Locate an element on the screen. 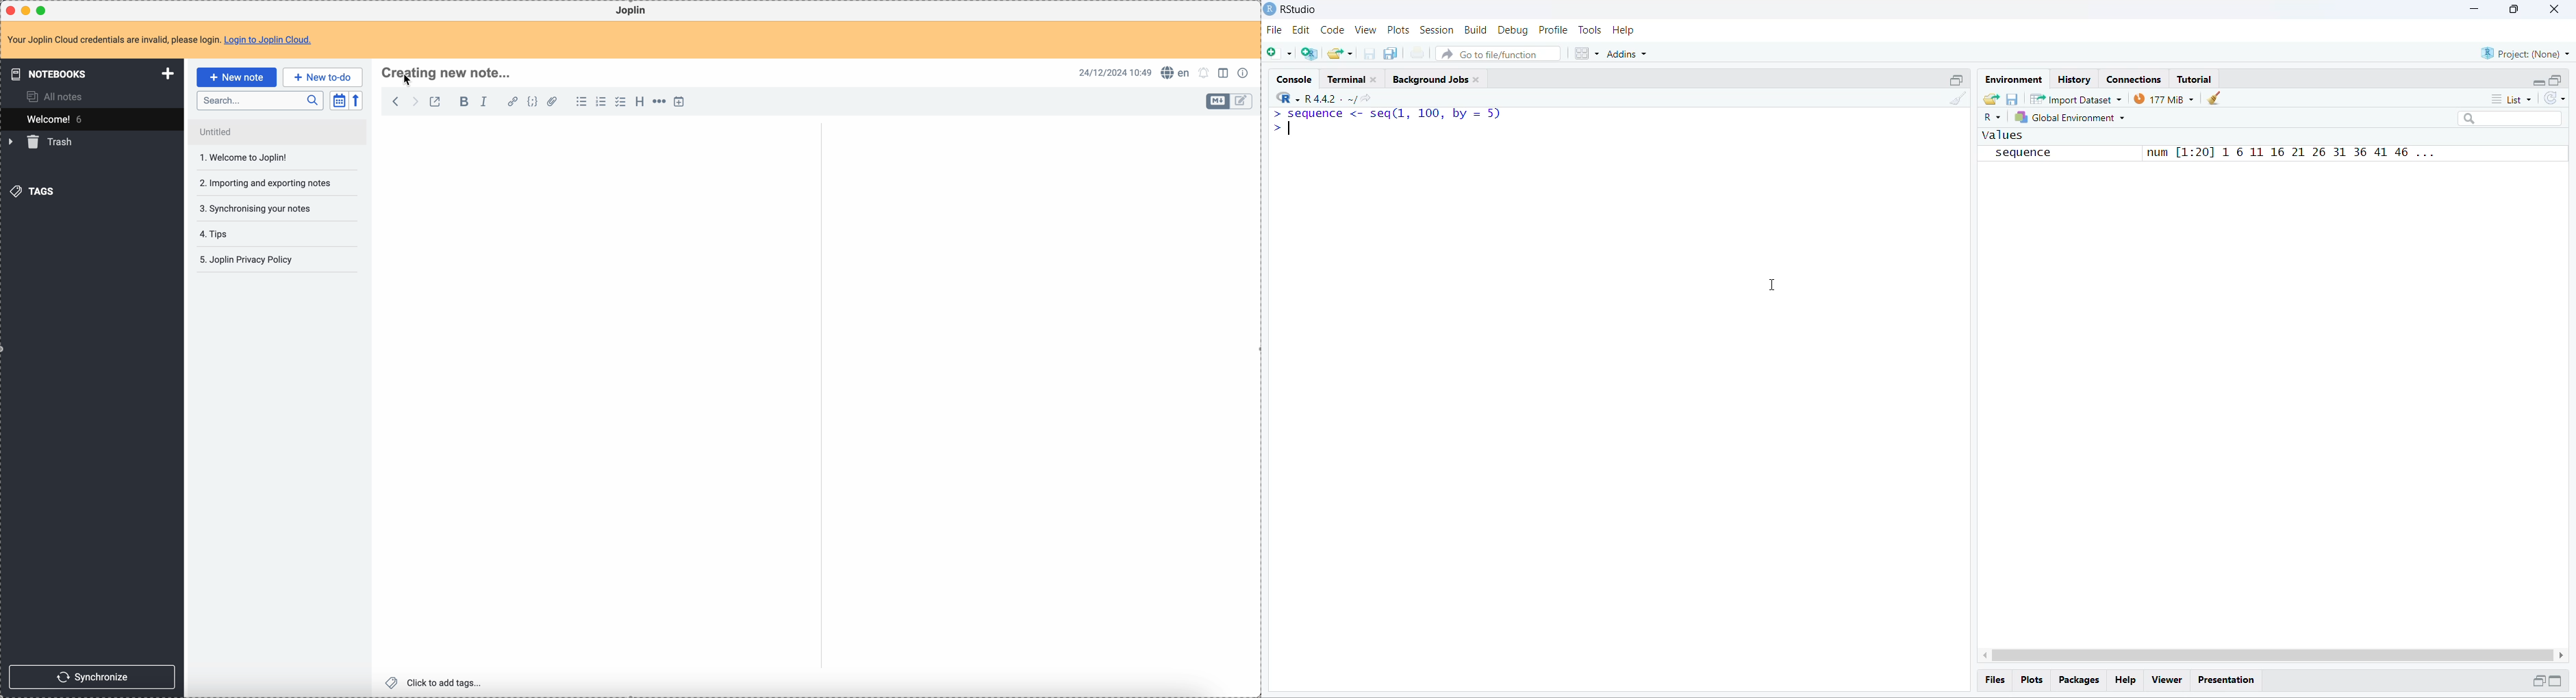  grid is located at coordinates (1588, 54).